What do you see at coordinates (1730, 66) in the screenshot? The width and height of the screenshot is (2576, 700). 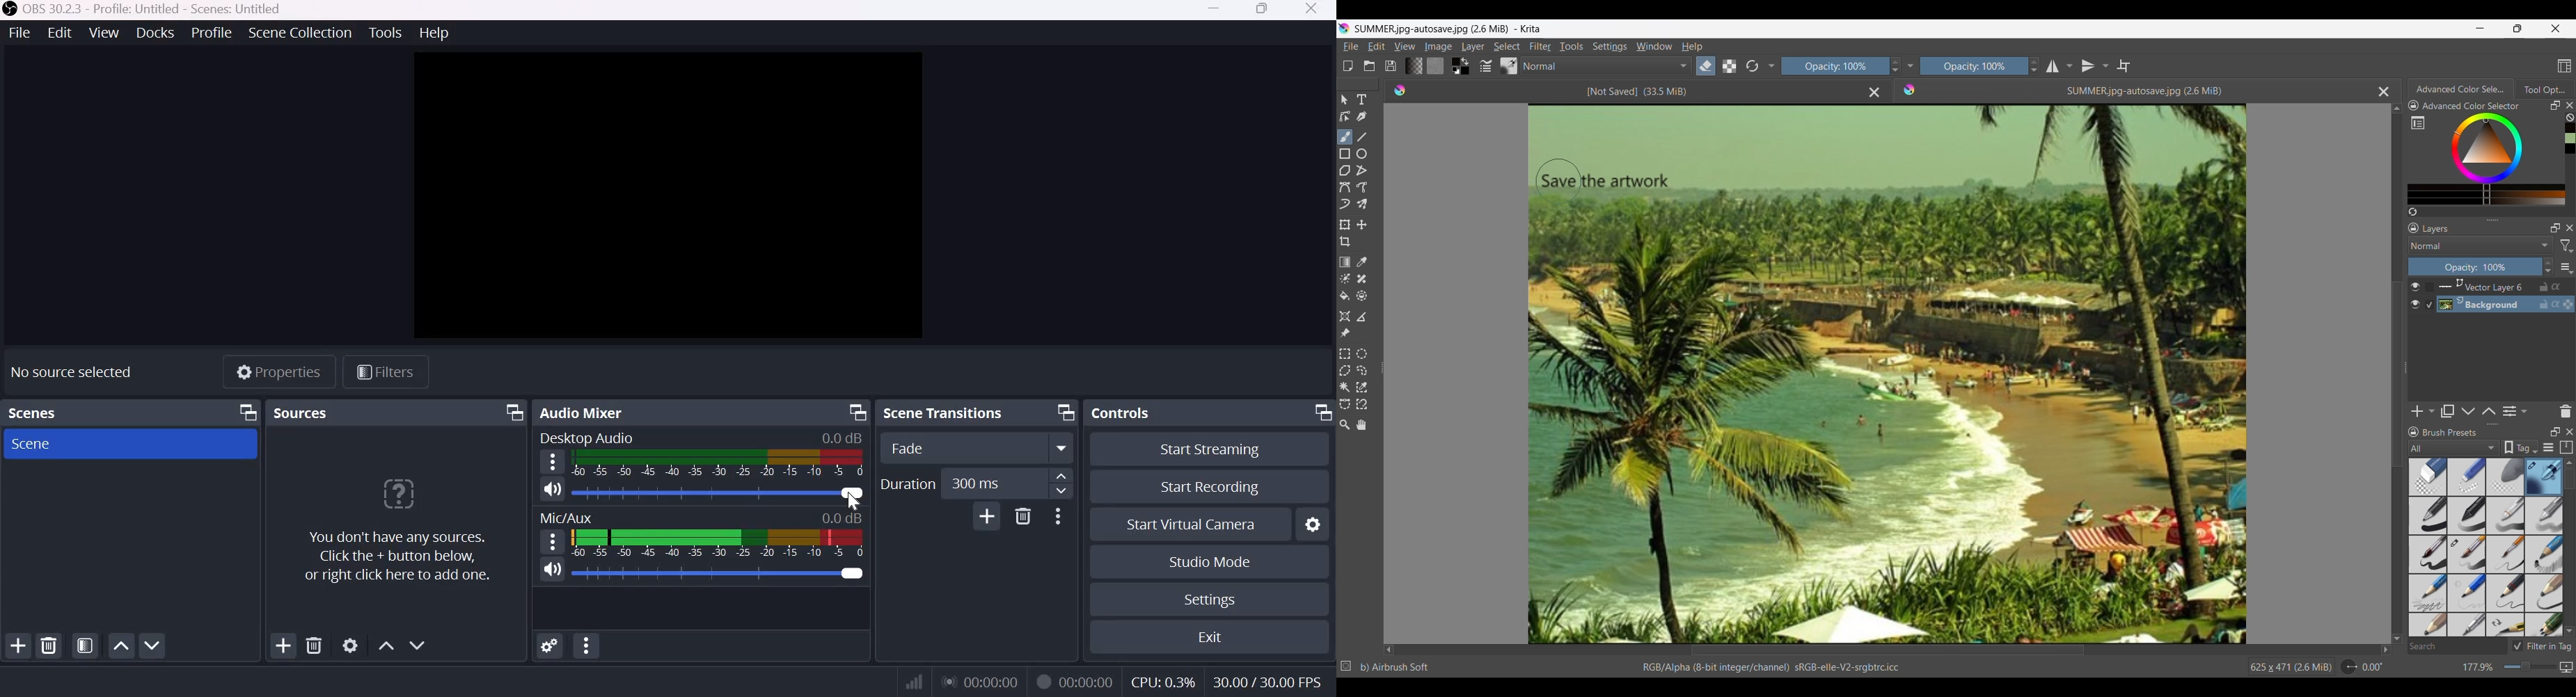 I see `Preserve alpha` at bounding box center [1730, 66].